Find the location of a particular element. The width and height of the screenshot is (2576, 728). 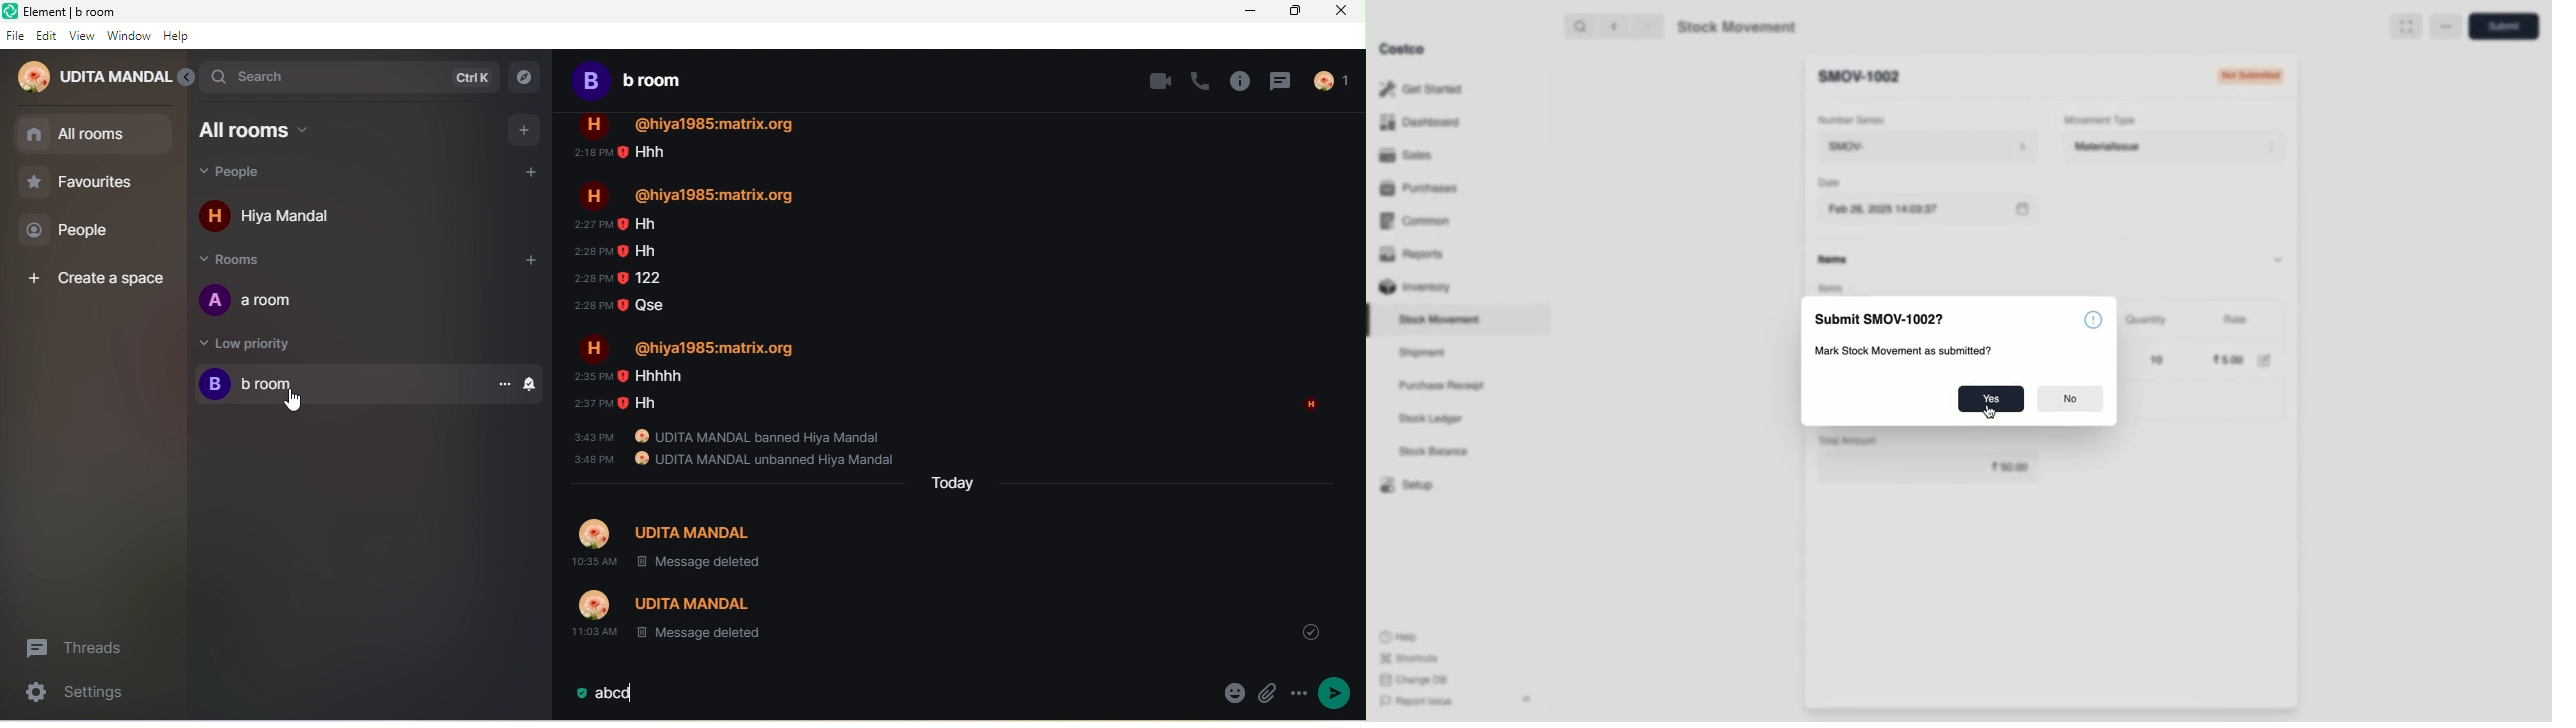

people is located at coordinates (75, 233).